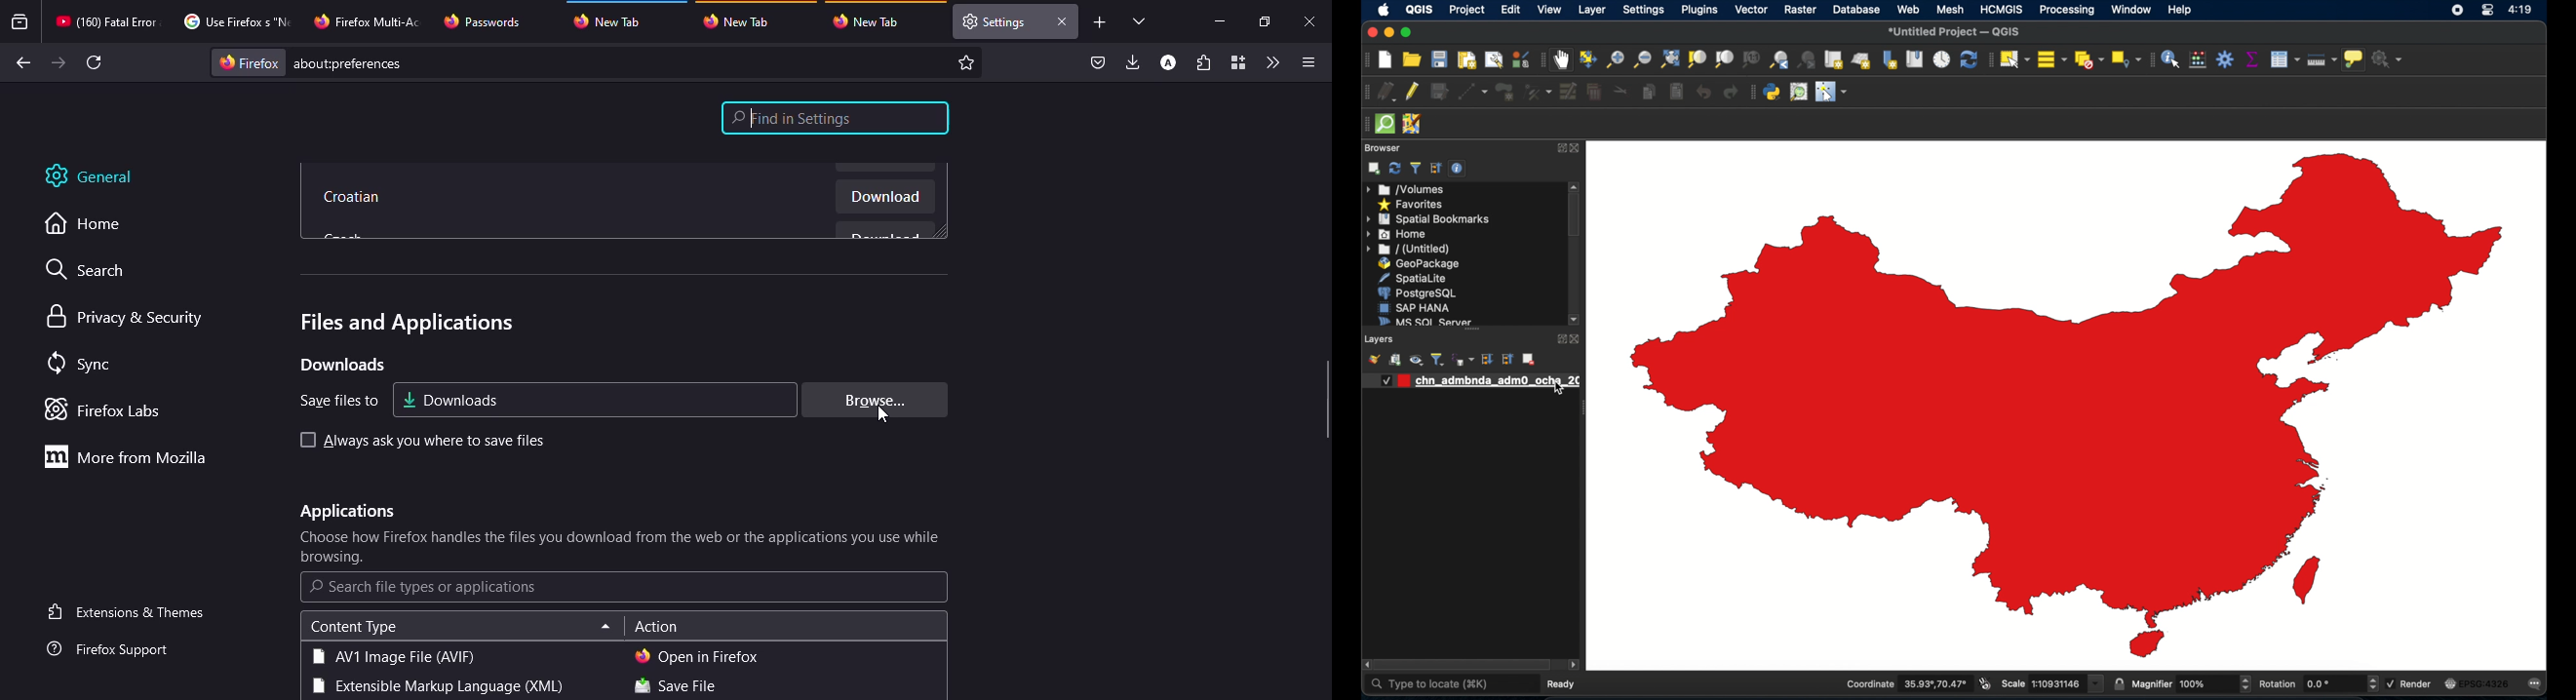  I want to click on add tab, so click(1100, 22).